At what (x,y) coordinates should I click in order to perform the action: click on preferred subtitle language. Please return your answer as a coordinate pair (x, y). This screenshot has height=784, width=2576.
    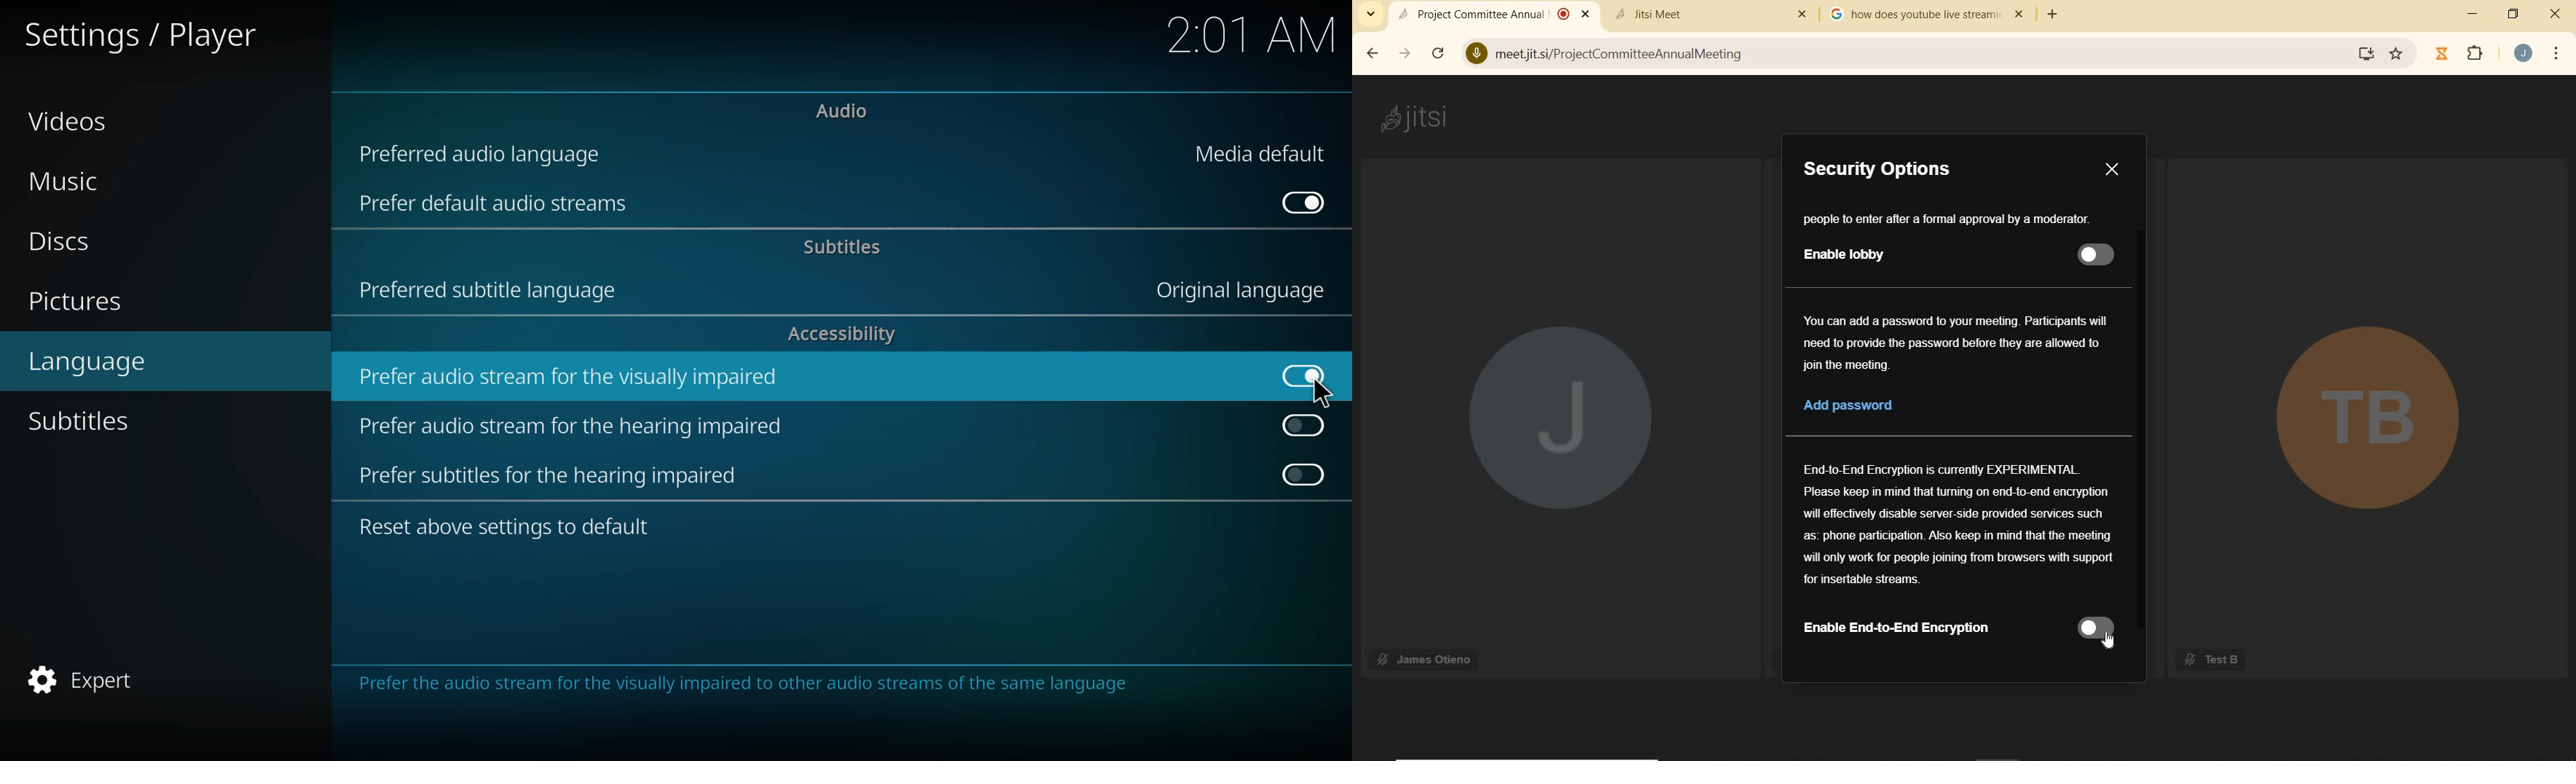
    Looking at the image, I should click on (491, 291).